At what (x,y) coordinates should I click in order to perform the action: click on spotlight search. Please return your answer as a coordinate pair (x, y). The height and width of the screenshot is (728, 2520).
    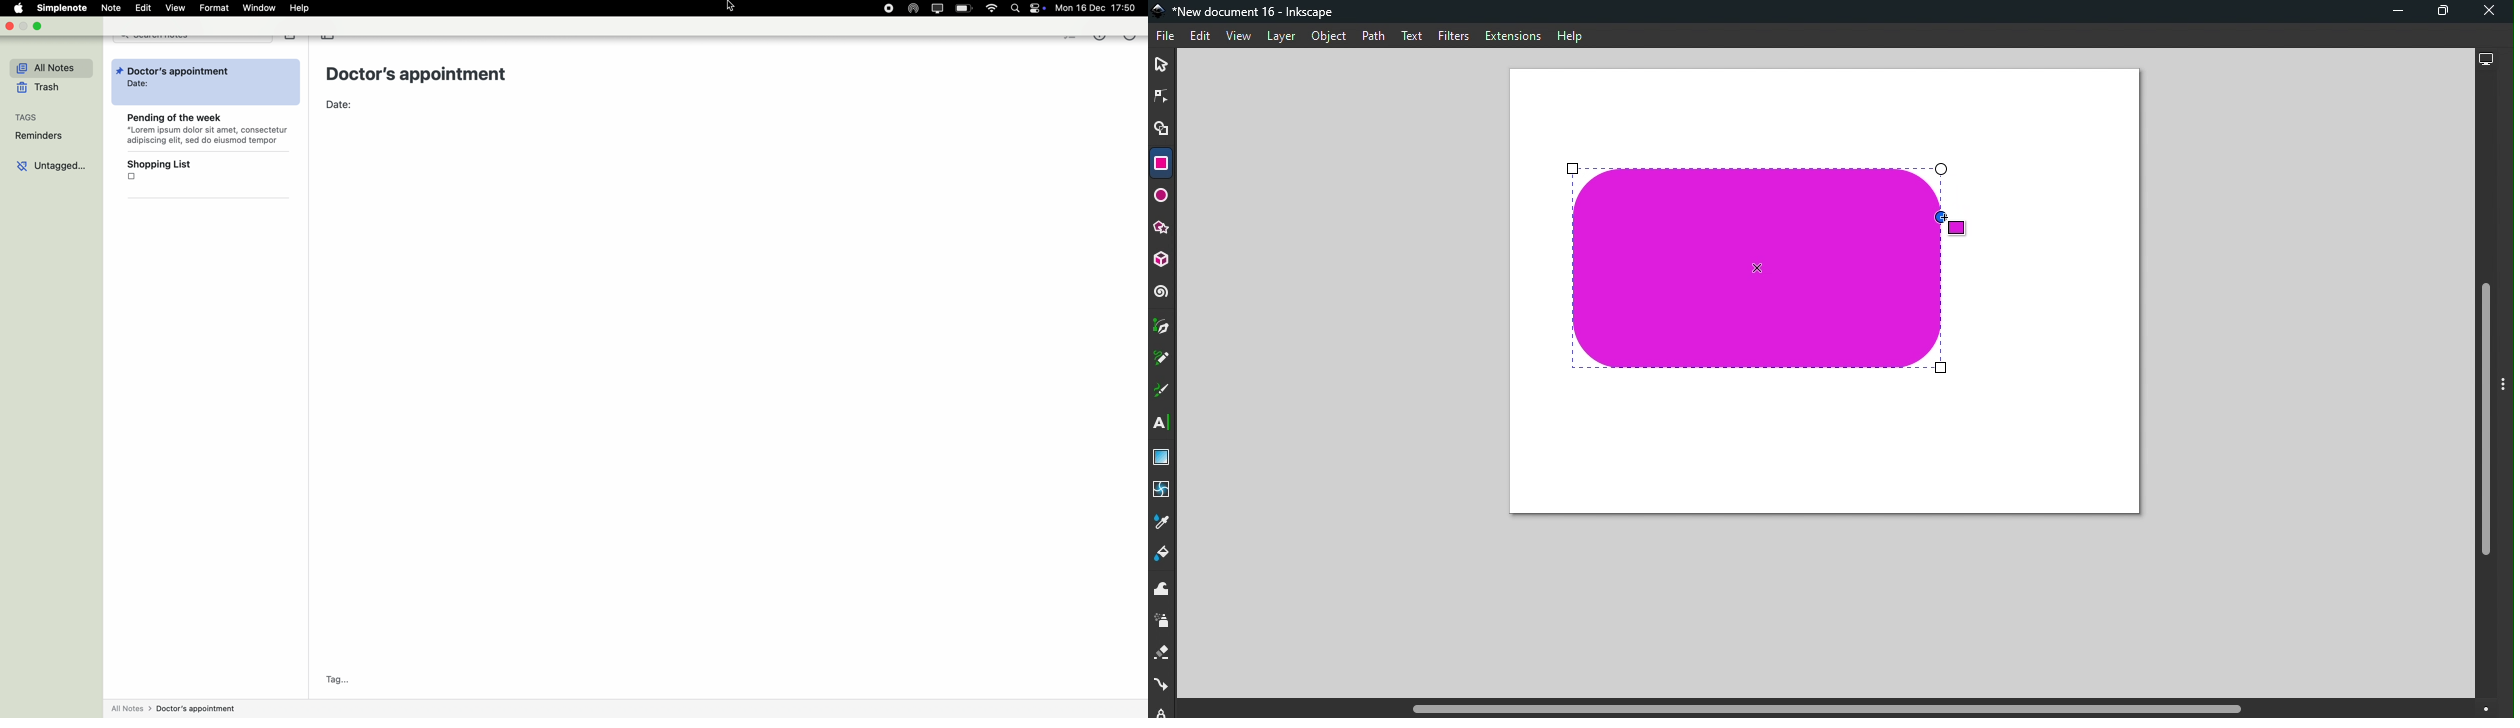
    Looking at the image, I should click on (1015, 9).